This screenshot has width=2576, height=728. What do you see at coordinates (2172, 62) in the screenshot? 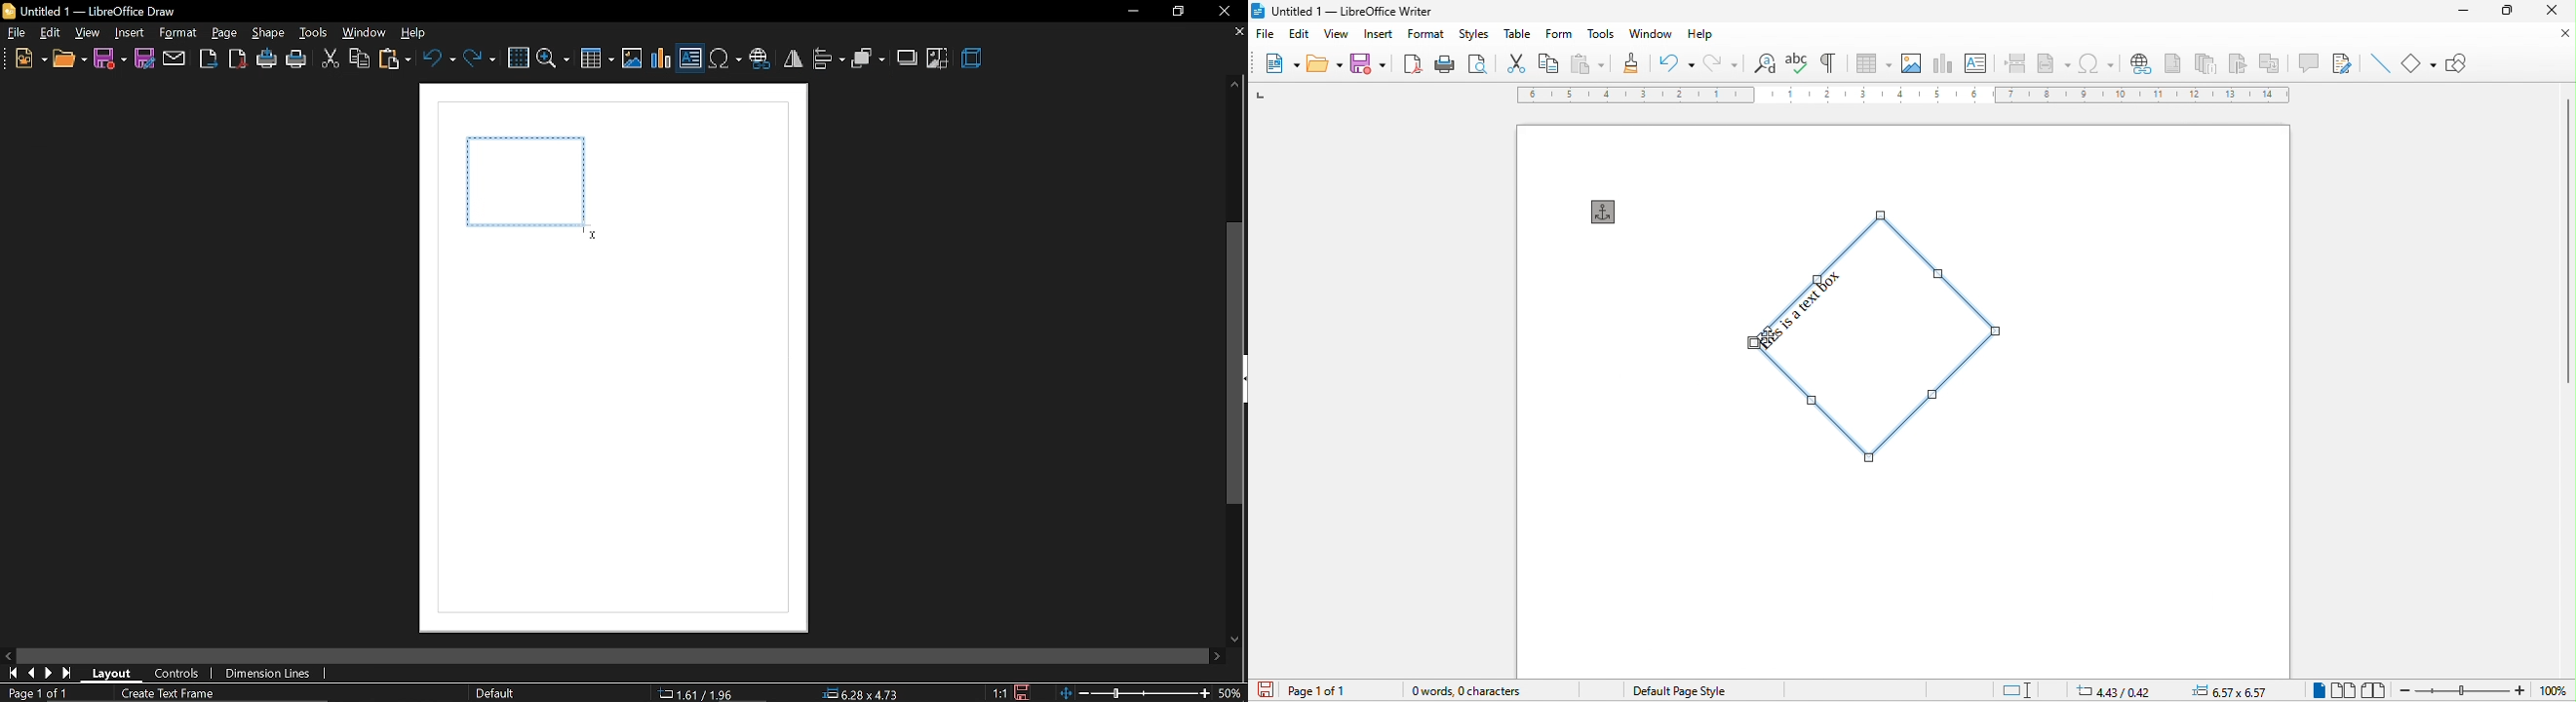
I see `footnote` at bounding box center [2172, 62].